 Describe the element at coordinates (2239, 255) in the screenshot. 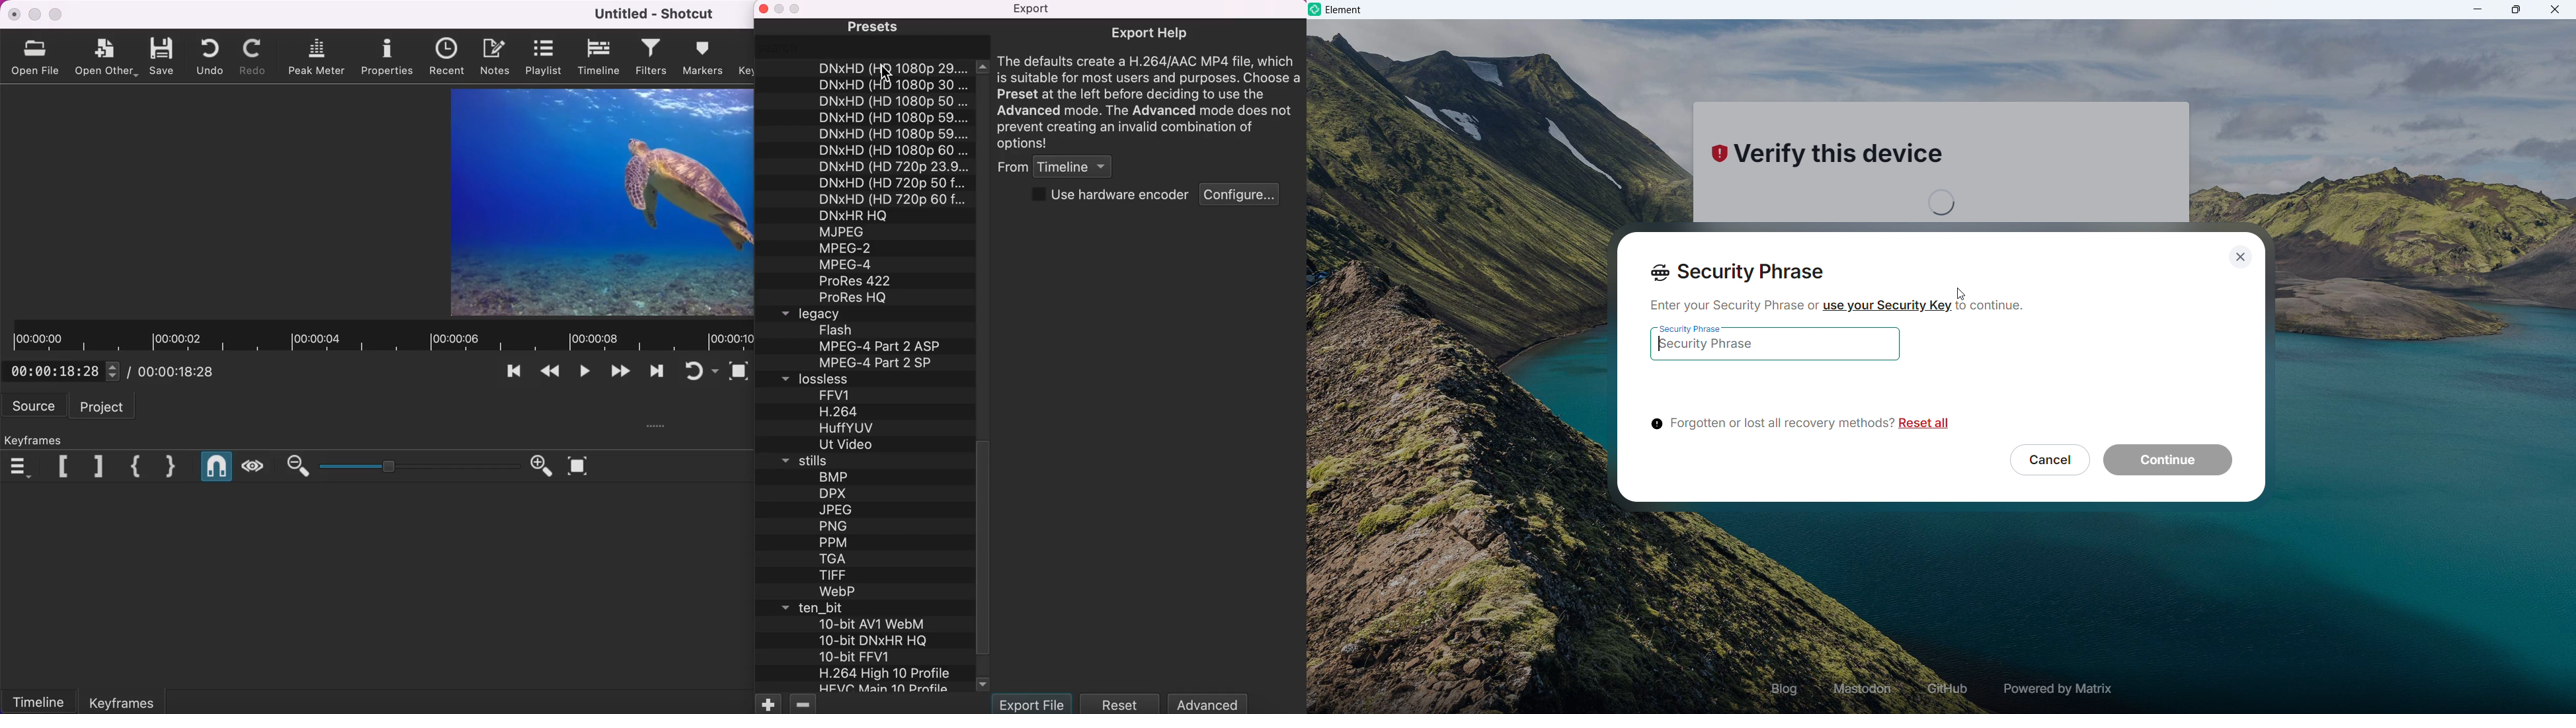

I see `Close ` at that location.